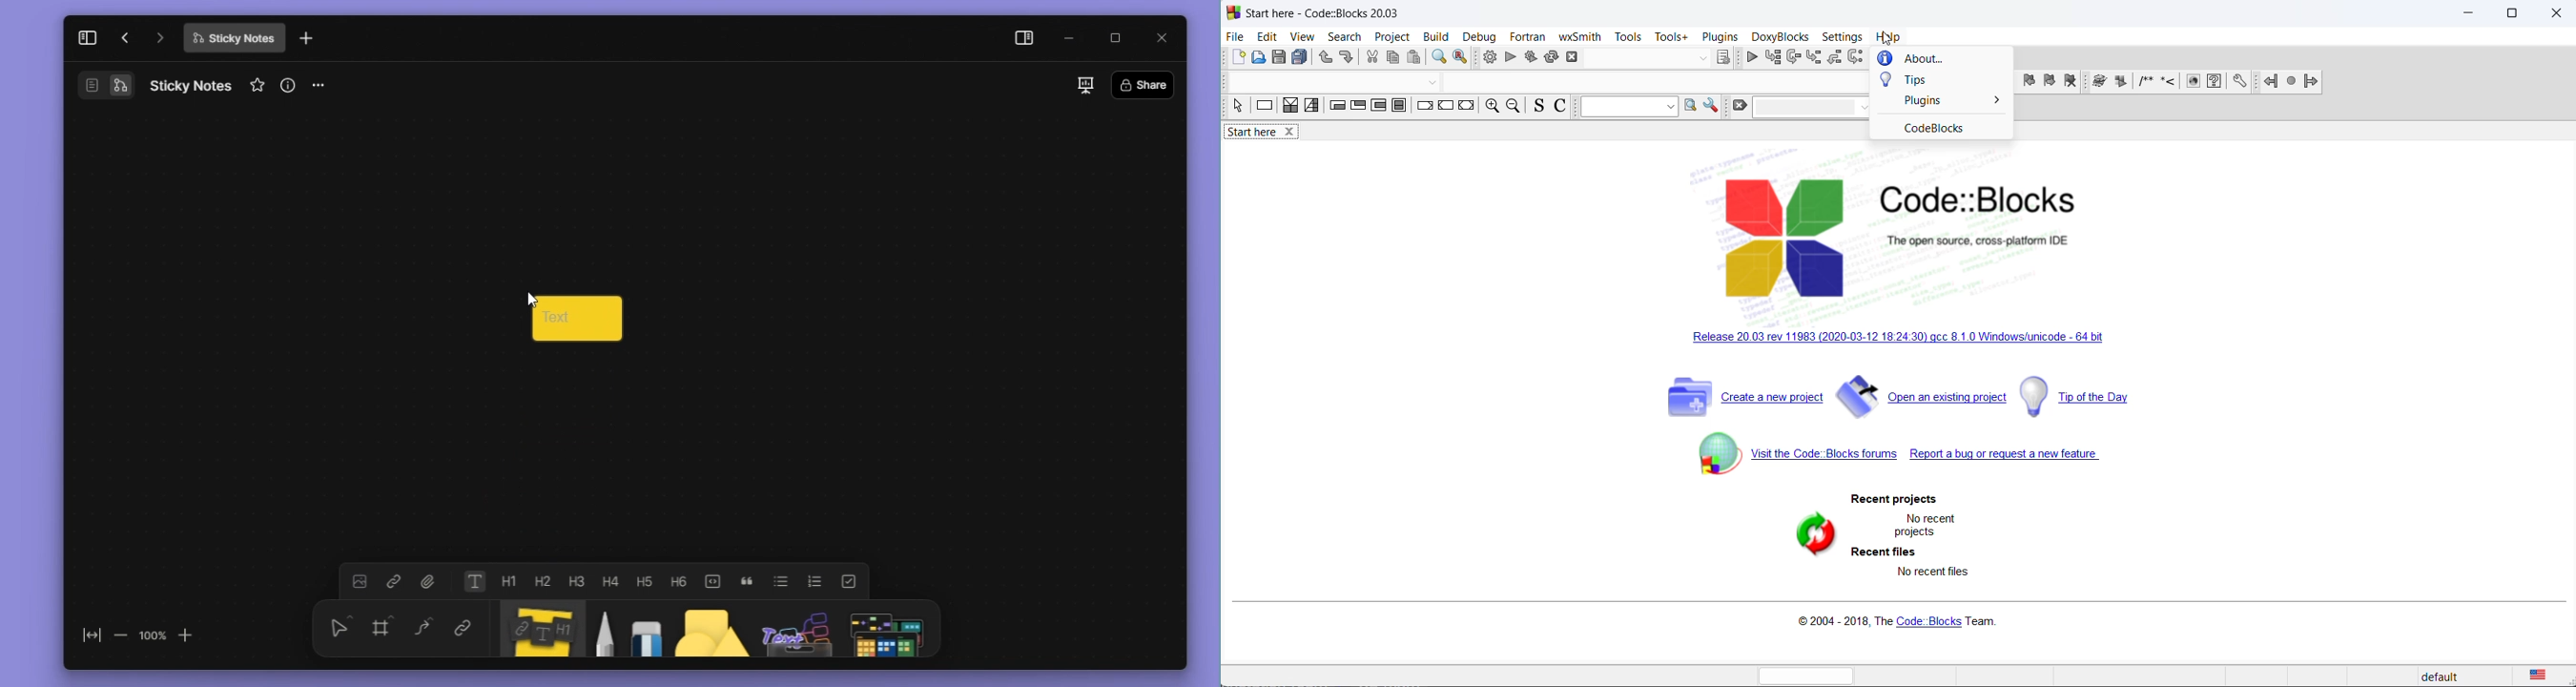 The image size is (2576, 700). Describe the element at coordinates (1510, 58) in the screenshot. I see `run` at that location.